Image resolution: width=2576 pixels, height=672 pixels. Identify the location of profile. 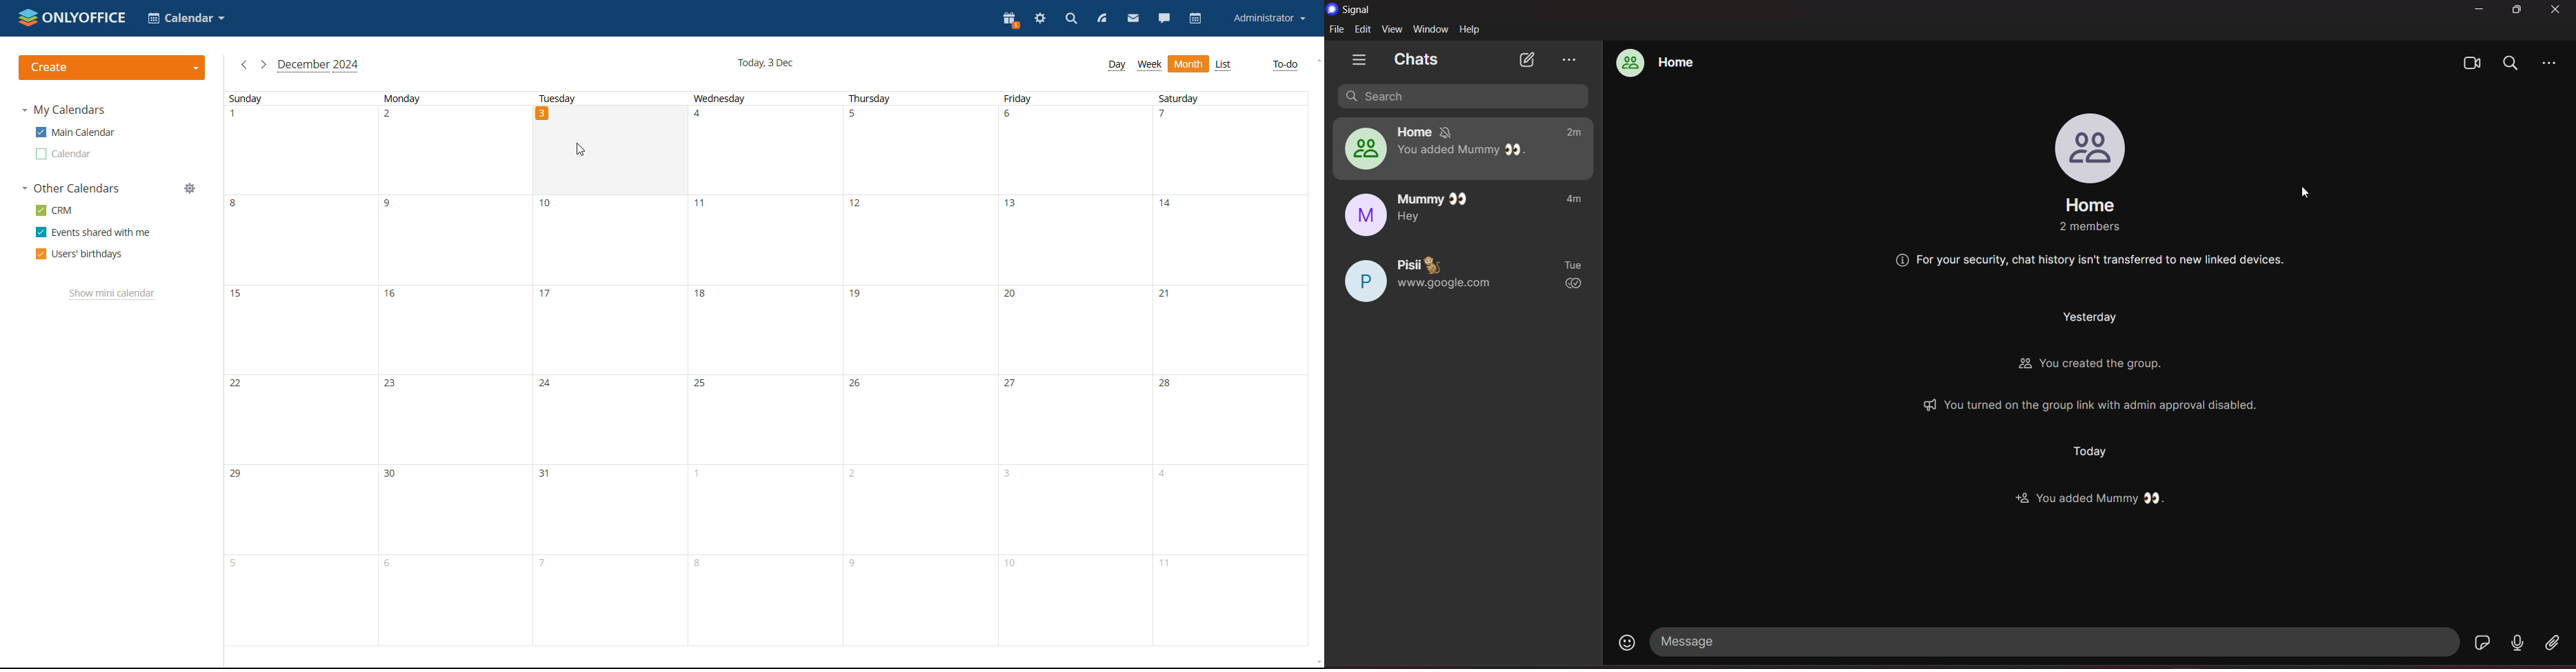
(2088, 145).